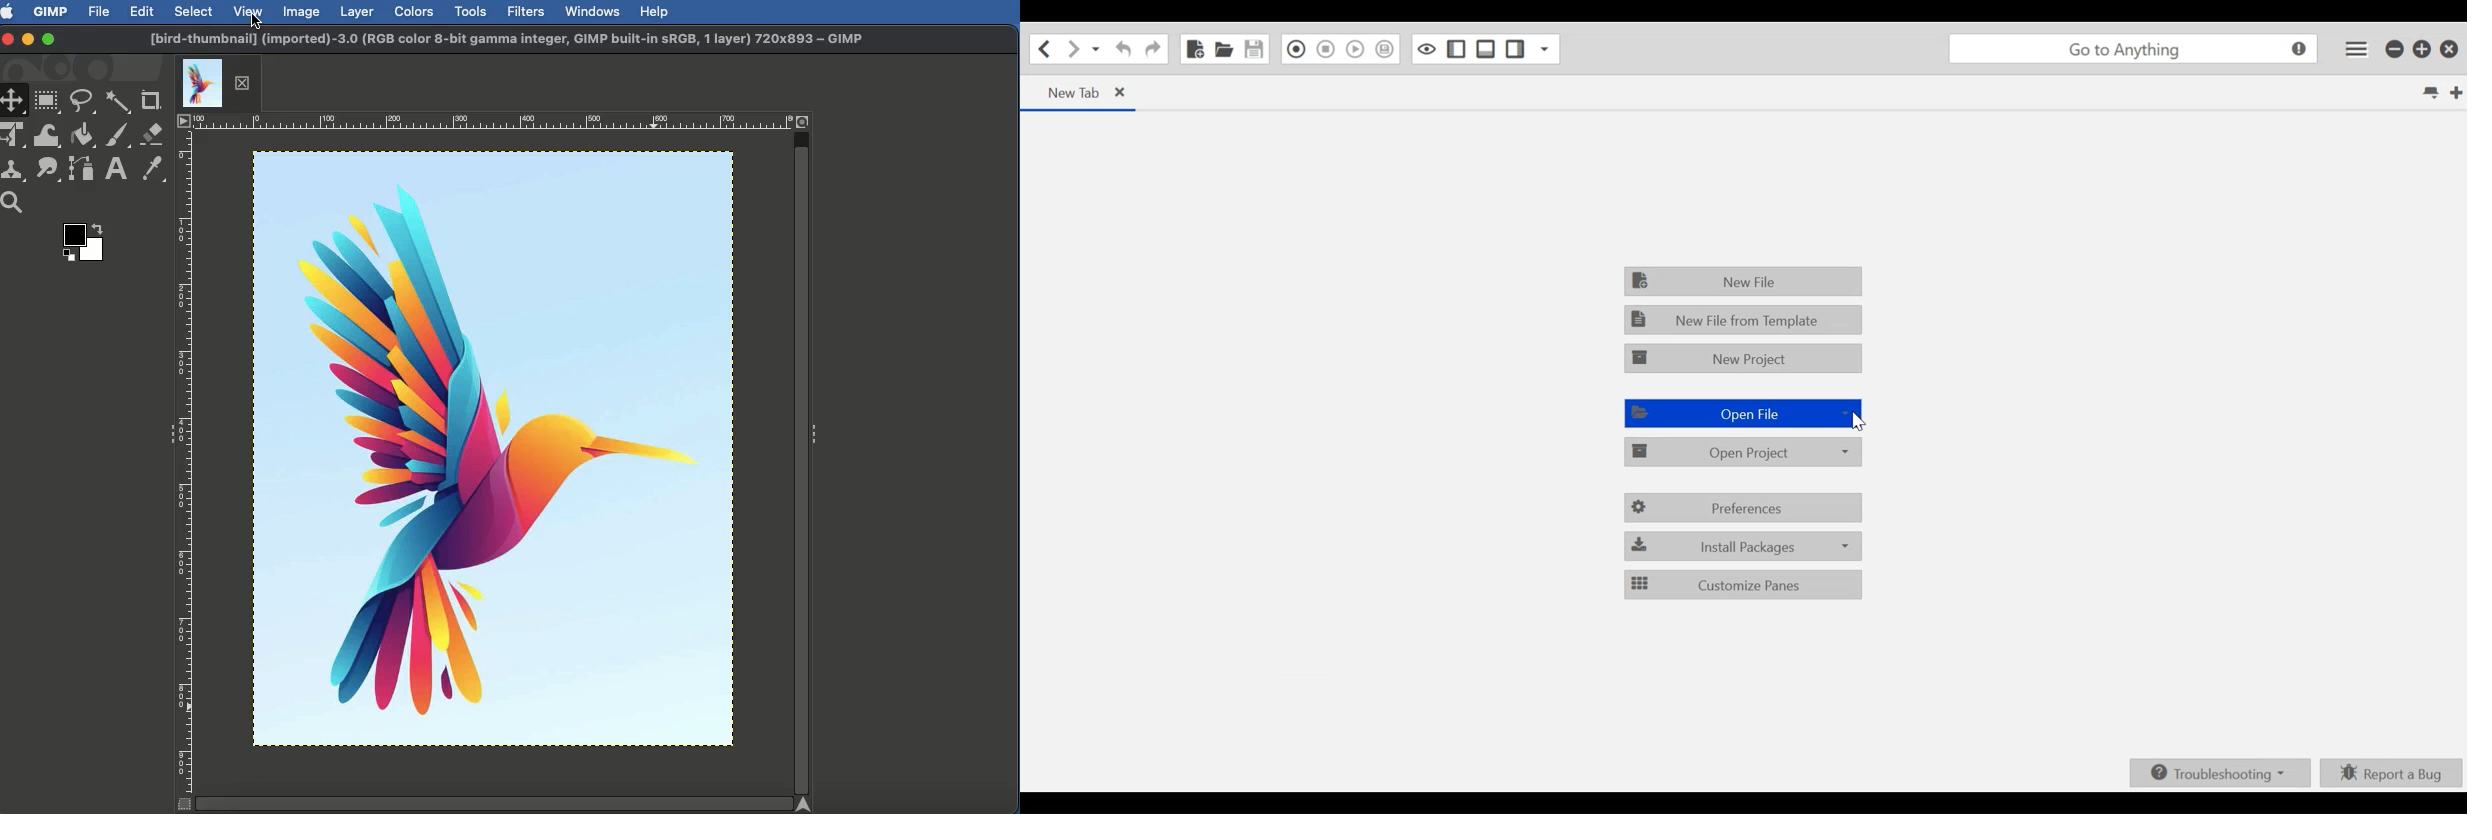  What do you see at coordinates (302, 11) in the screenshot?
I see `Image` at bounding box center [302, 11].